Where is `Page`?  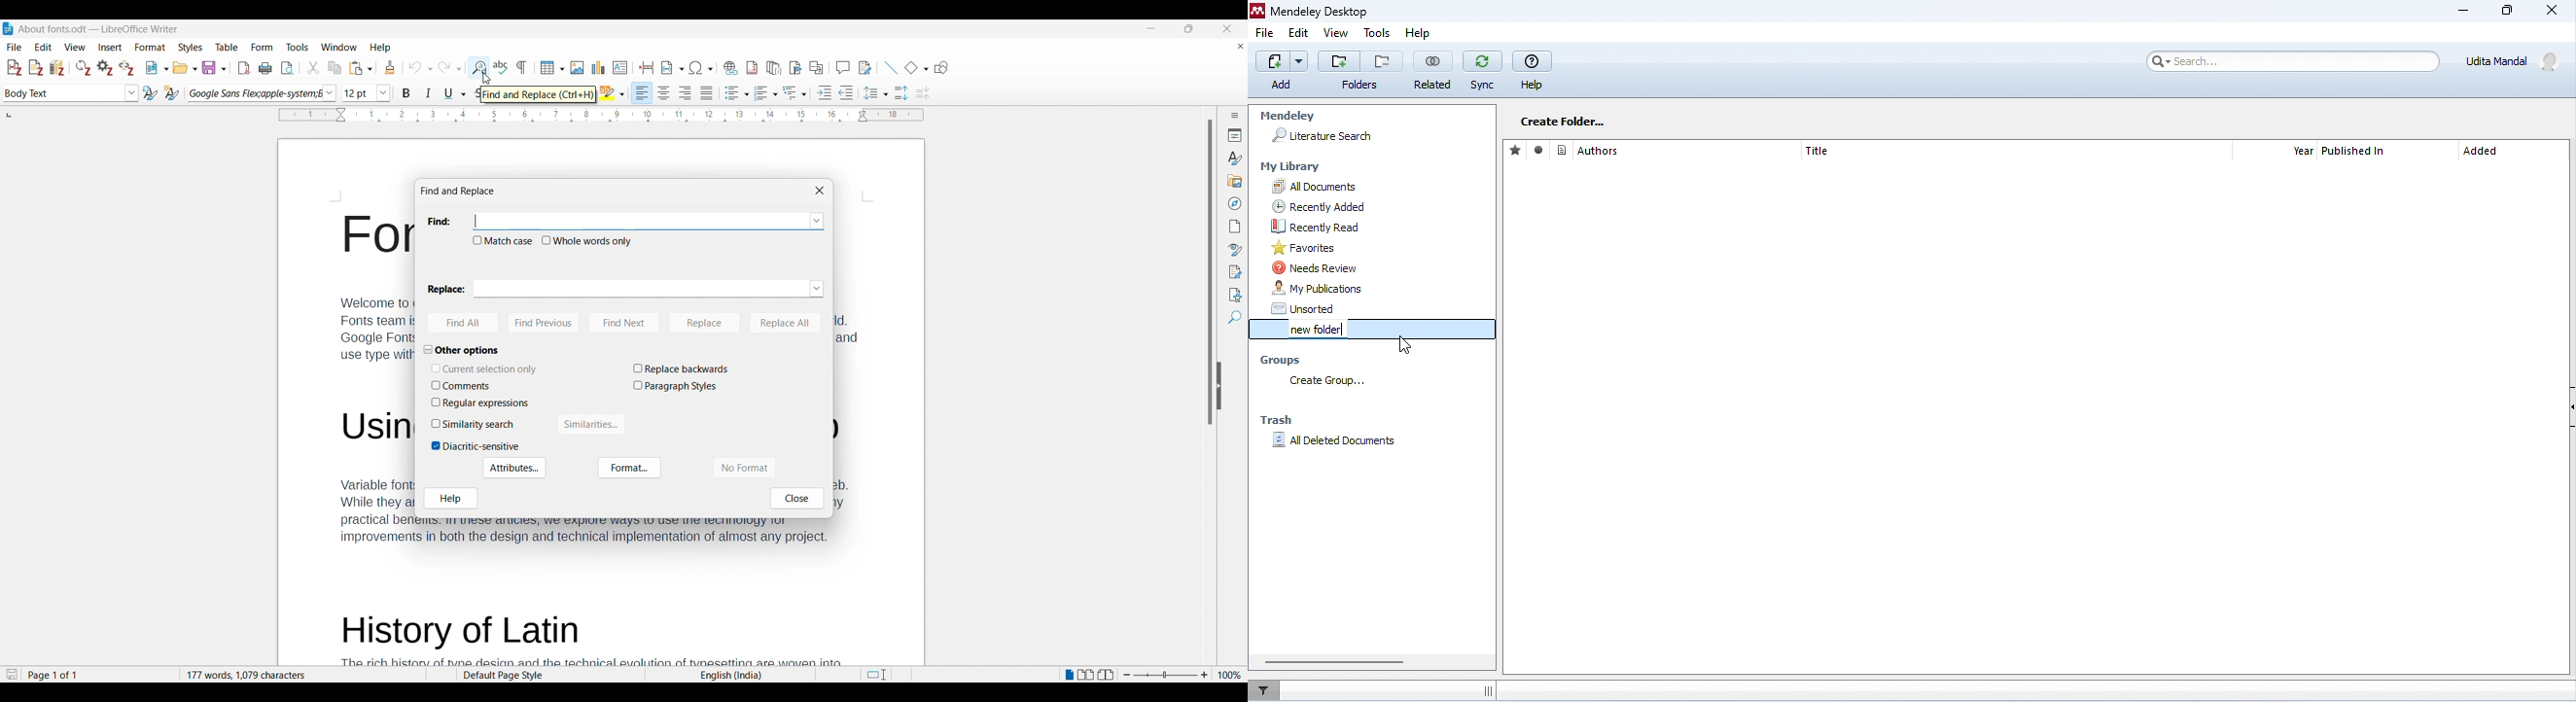
Page is located at coordinates (1235, 226).